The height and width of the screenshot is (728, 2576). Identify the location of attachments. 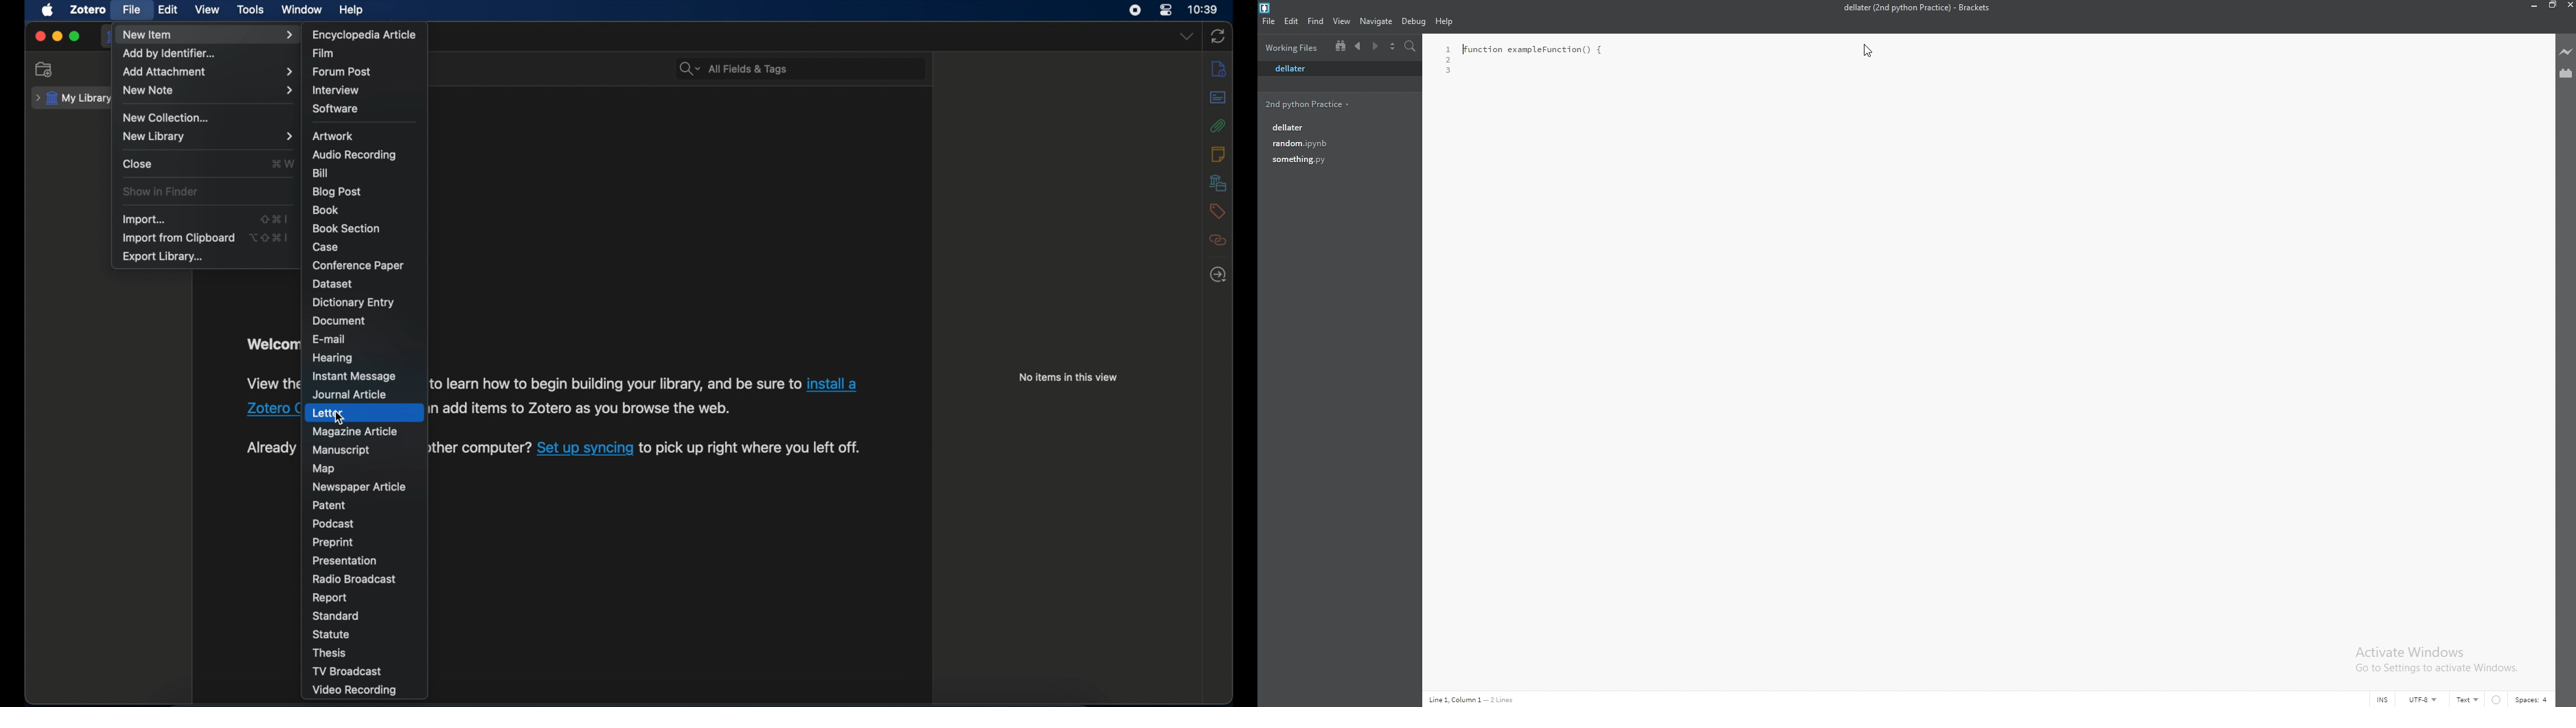
(1218, 126).